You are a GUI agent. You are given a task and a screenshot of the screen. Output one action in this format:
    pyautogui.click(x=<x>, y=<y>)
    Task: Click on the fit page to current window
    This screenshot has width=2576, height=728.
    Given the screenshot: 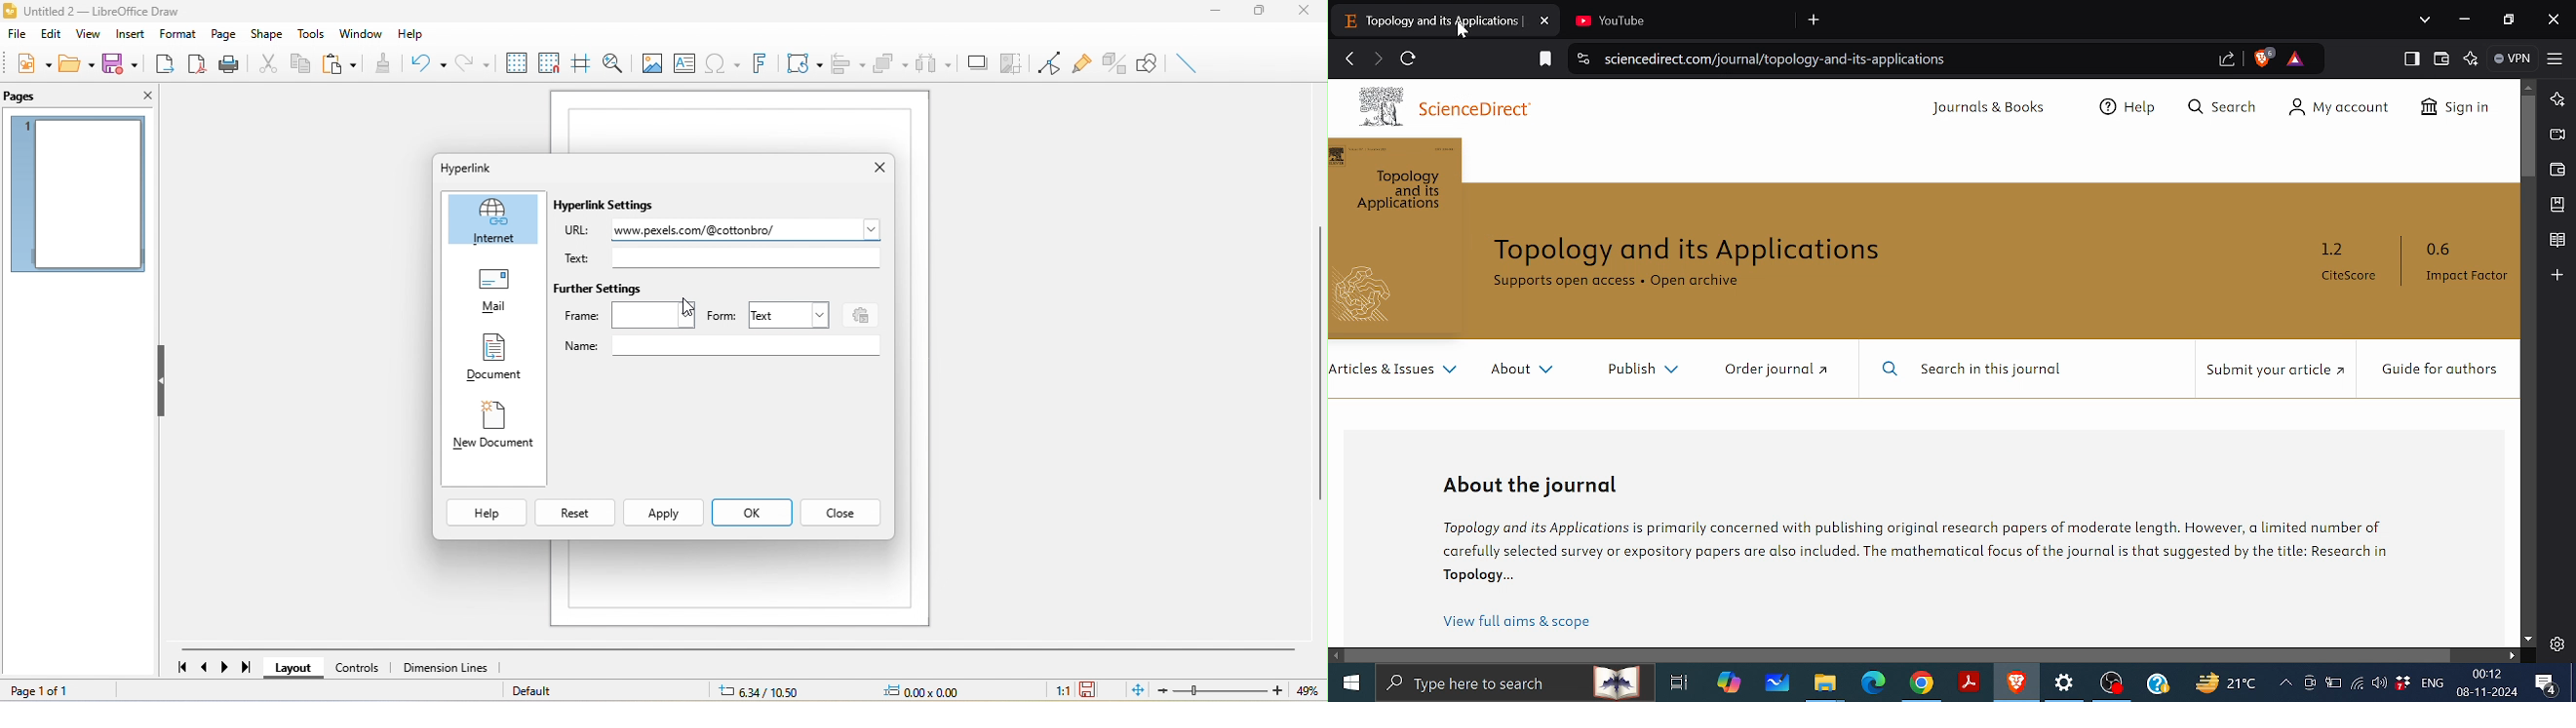 What is the action you would take?
    pyautogui.click(x=1139, y=689)
    